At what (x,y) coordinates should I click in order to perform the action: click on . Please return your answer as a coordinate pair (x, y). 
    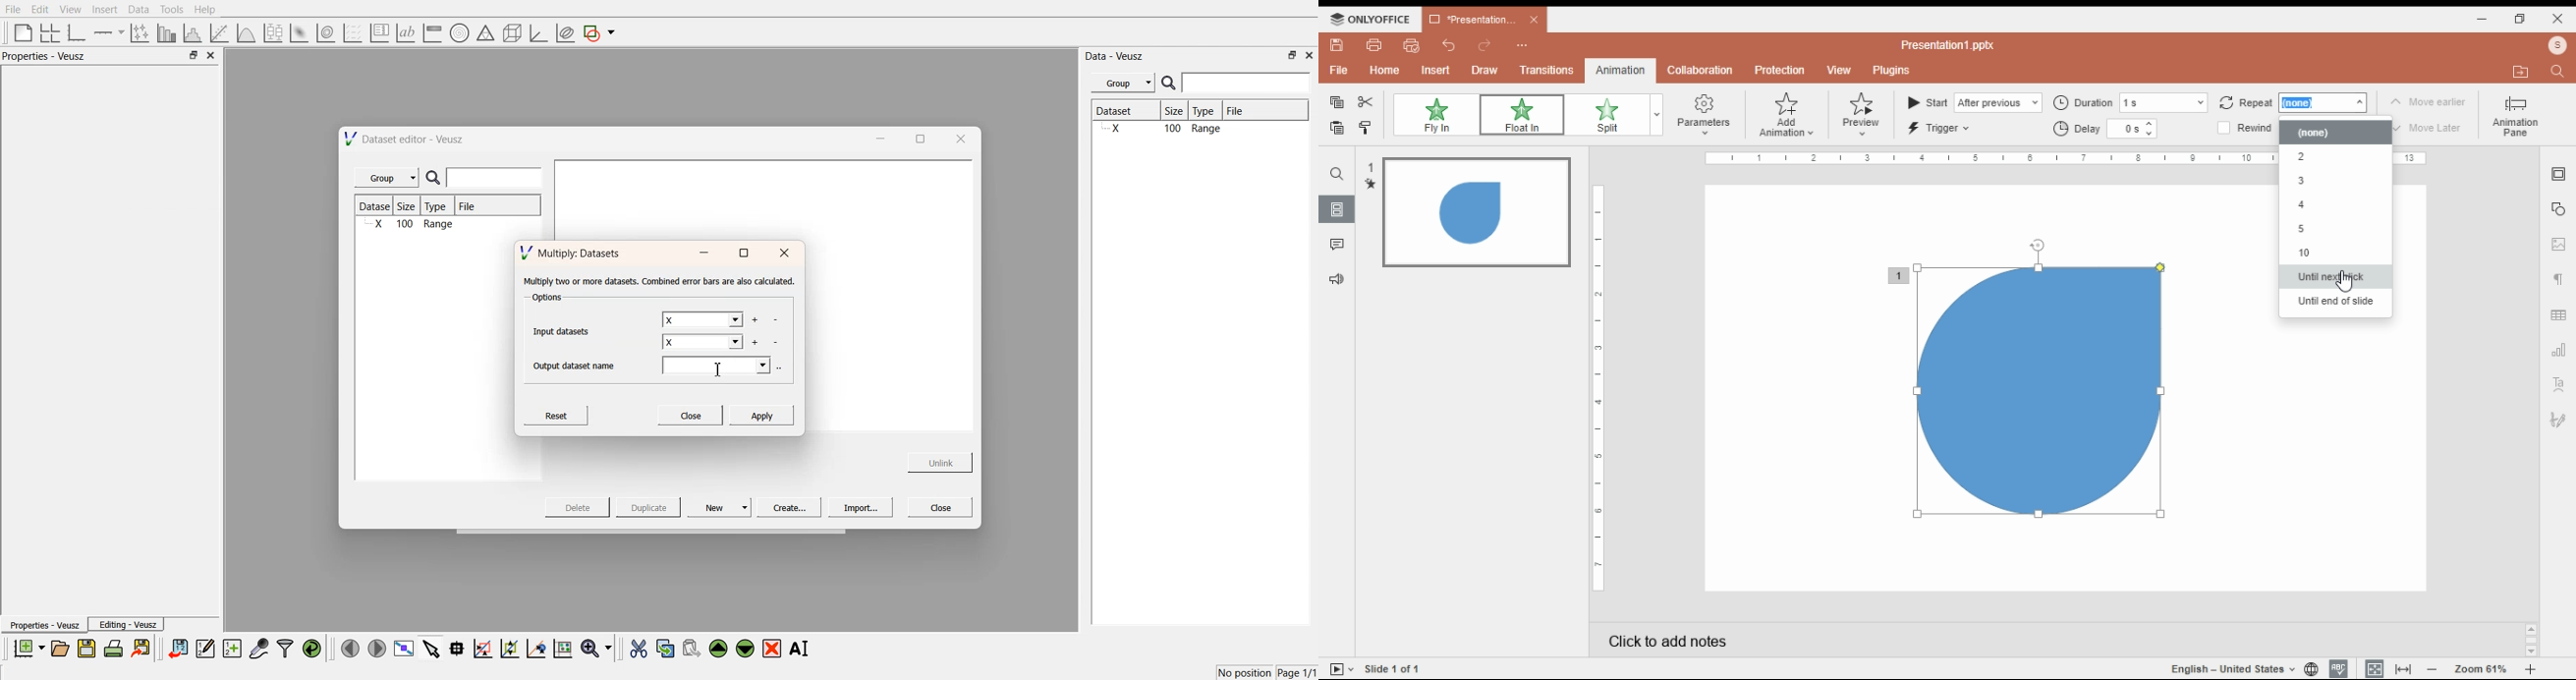
    Looking at the image, I should click on (2558, 423).